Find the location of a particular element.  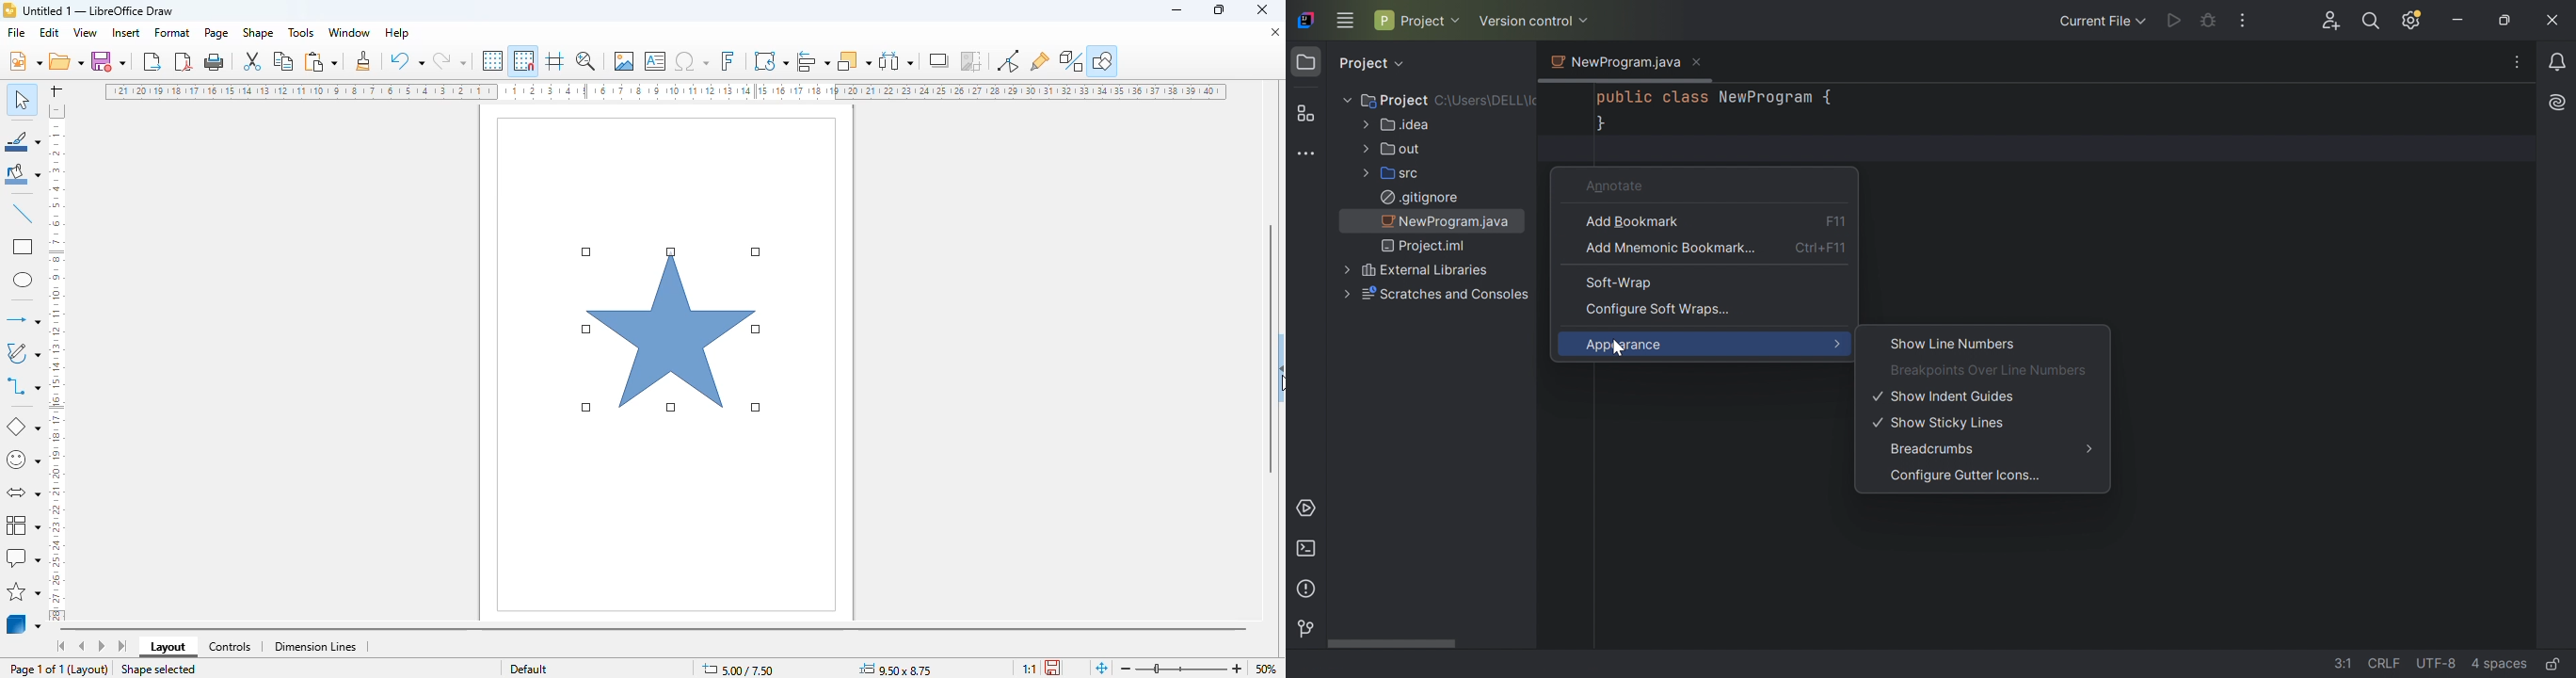

cut is located at coordinates (251, 60).